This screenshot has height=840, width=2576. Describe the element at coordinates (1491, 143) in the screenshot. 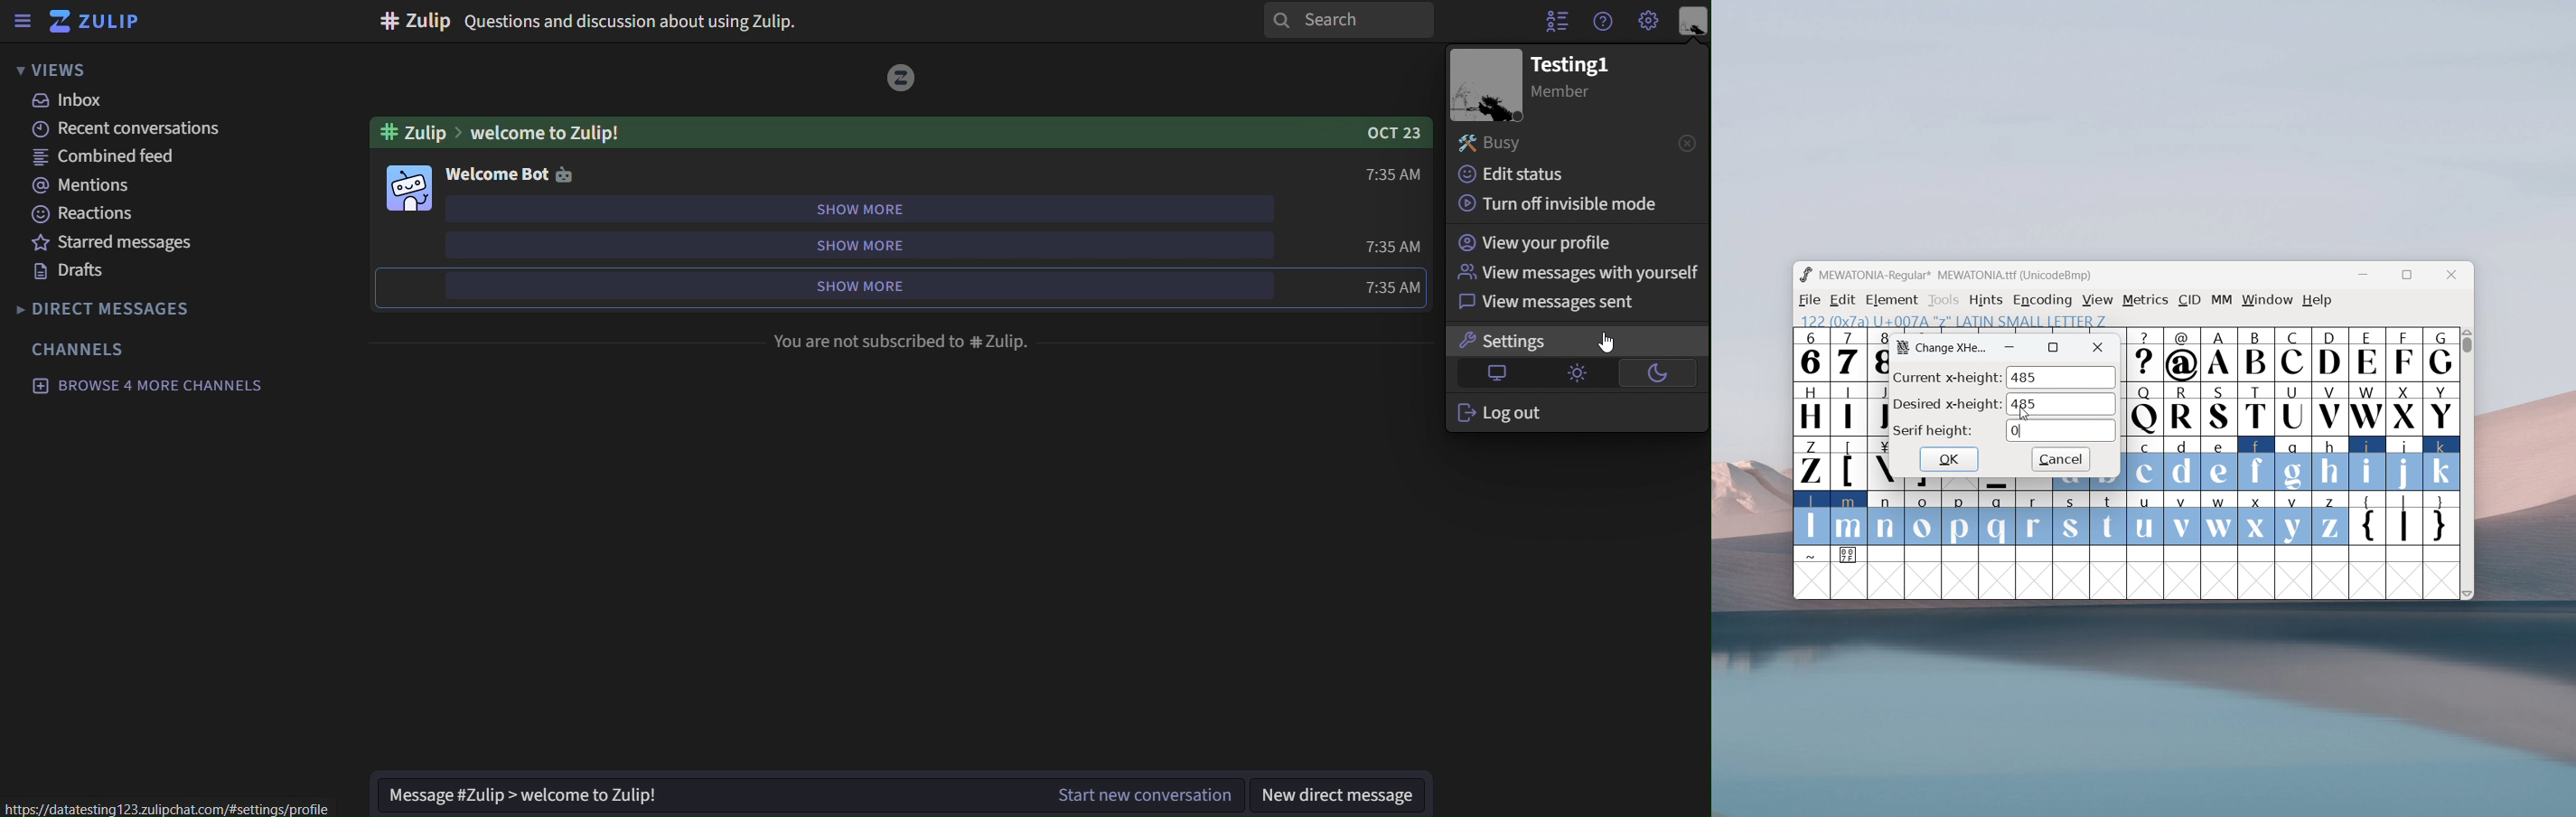

I see `busy` at that location.